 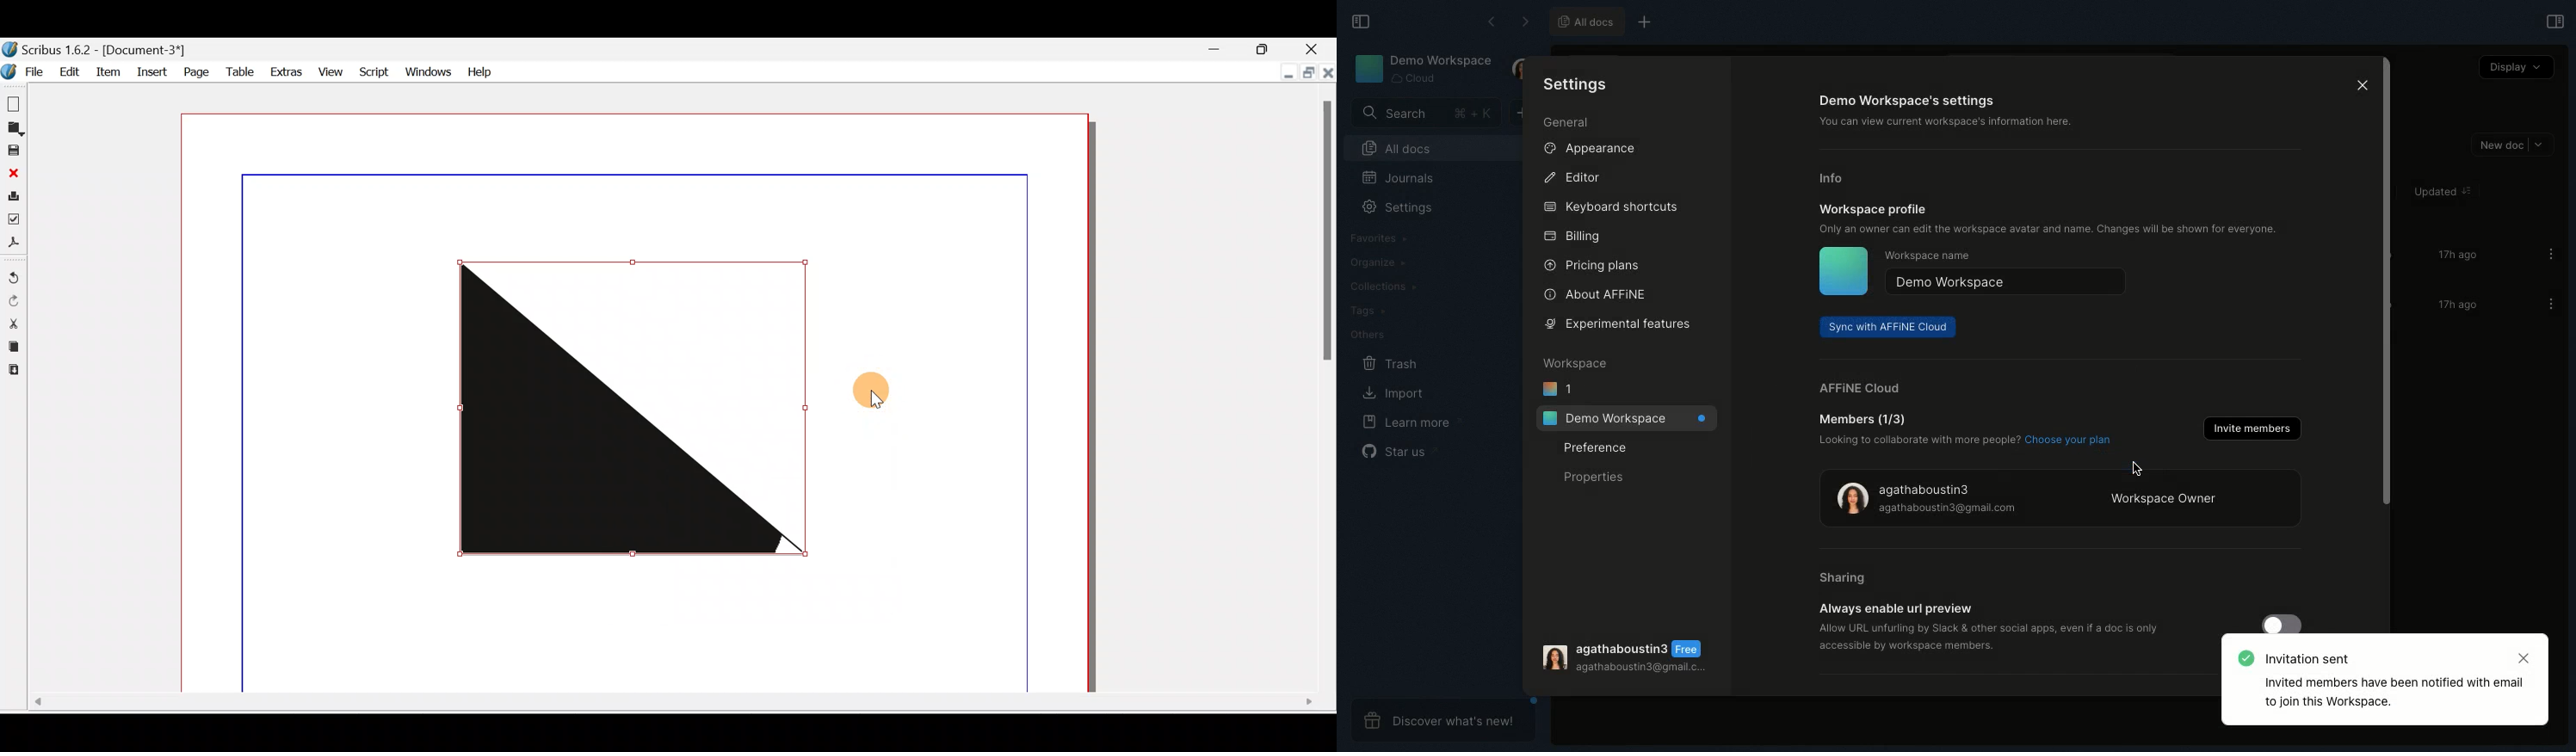 What do you see at coordinates (15, 242) in the screenshot?
I see `Save as PDF` at bounding box center [15, 242].